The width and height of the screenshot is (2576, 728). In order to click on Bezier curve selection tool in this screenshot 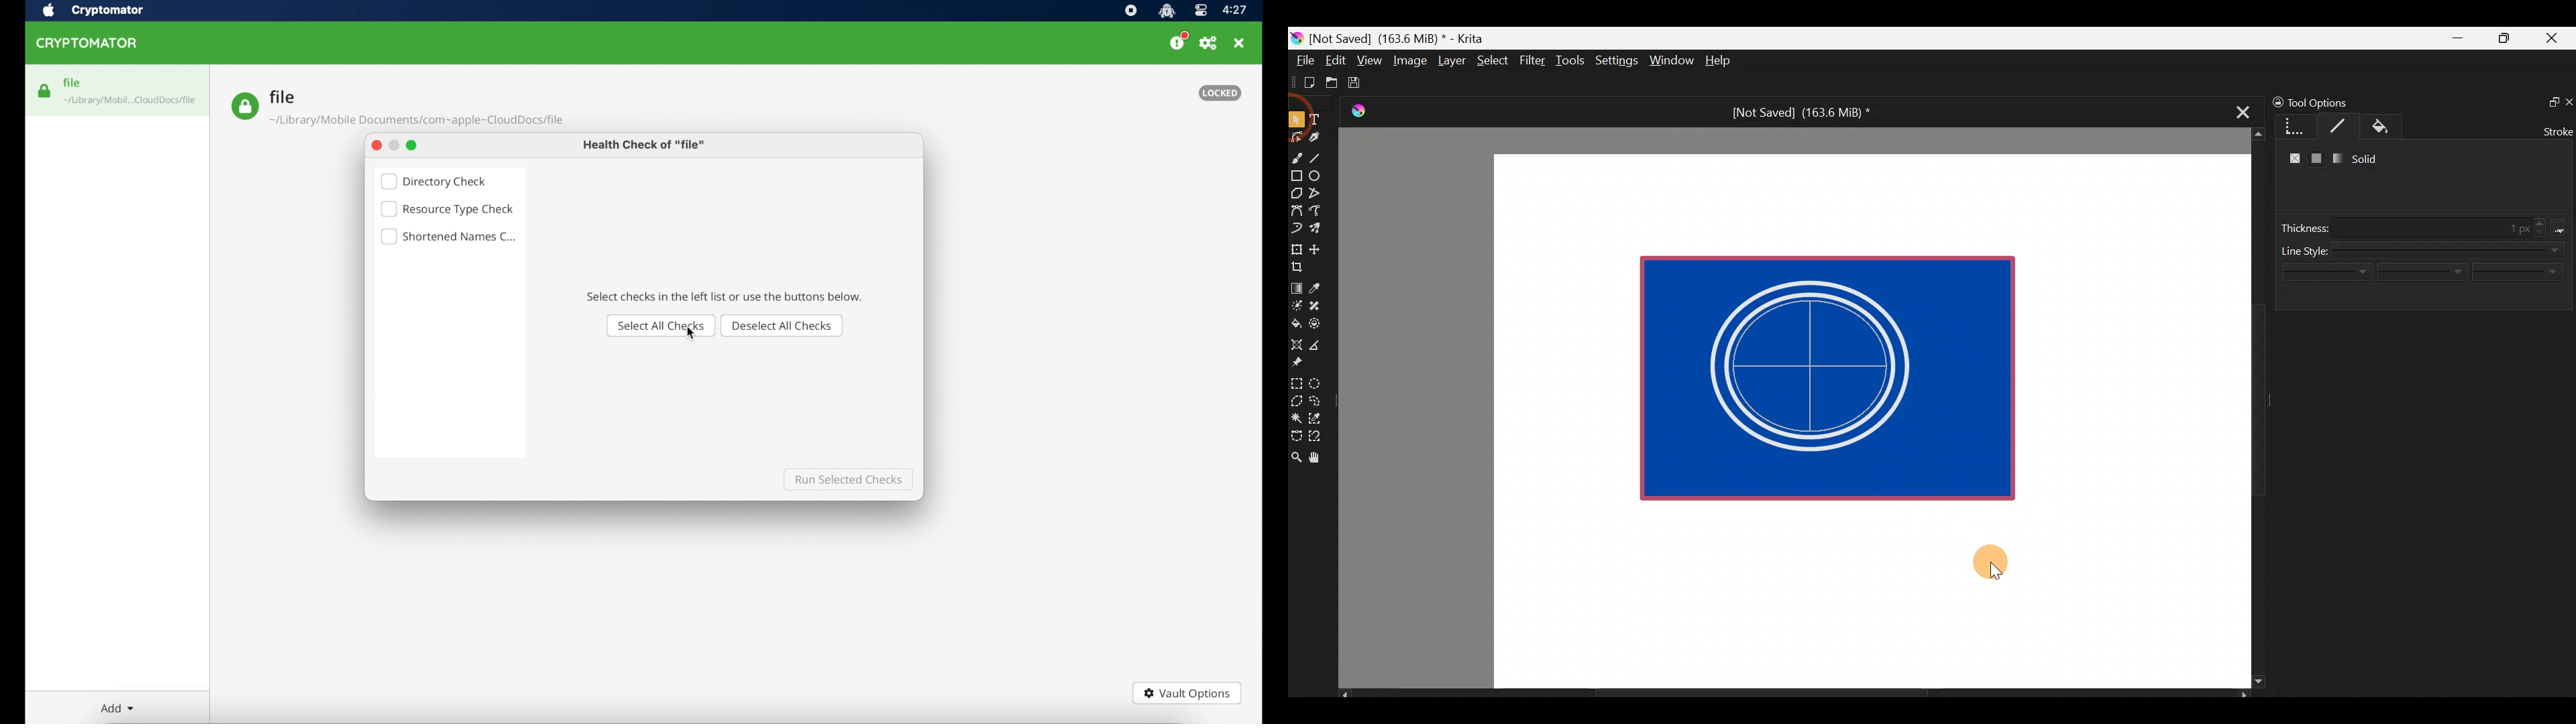, I will do `click(1296, 434)`.